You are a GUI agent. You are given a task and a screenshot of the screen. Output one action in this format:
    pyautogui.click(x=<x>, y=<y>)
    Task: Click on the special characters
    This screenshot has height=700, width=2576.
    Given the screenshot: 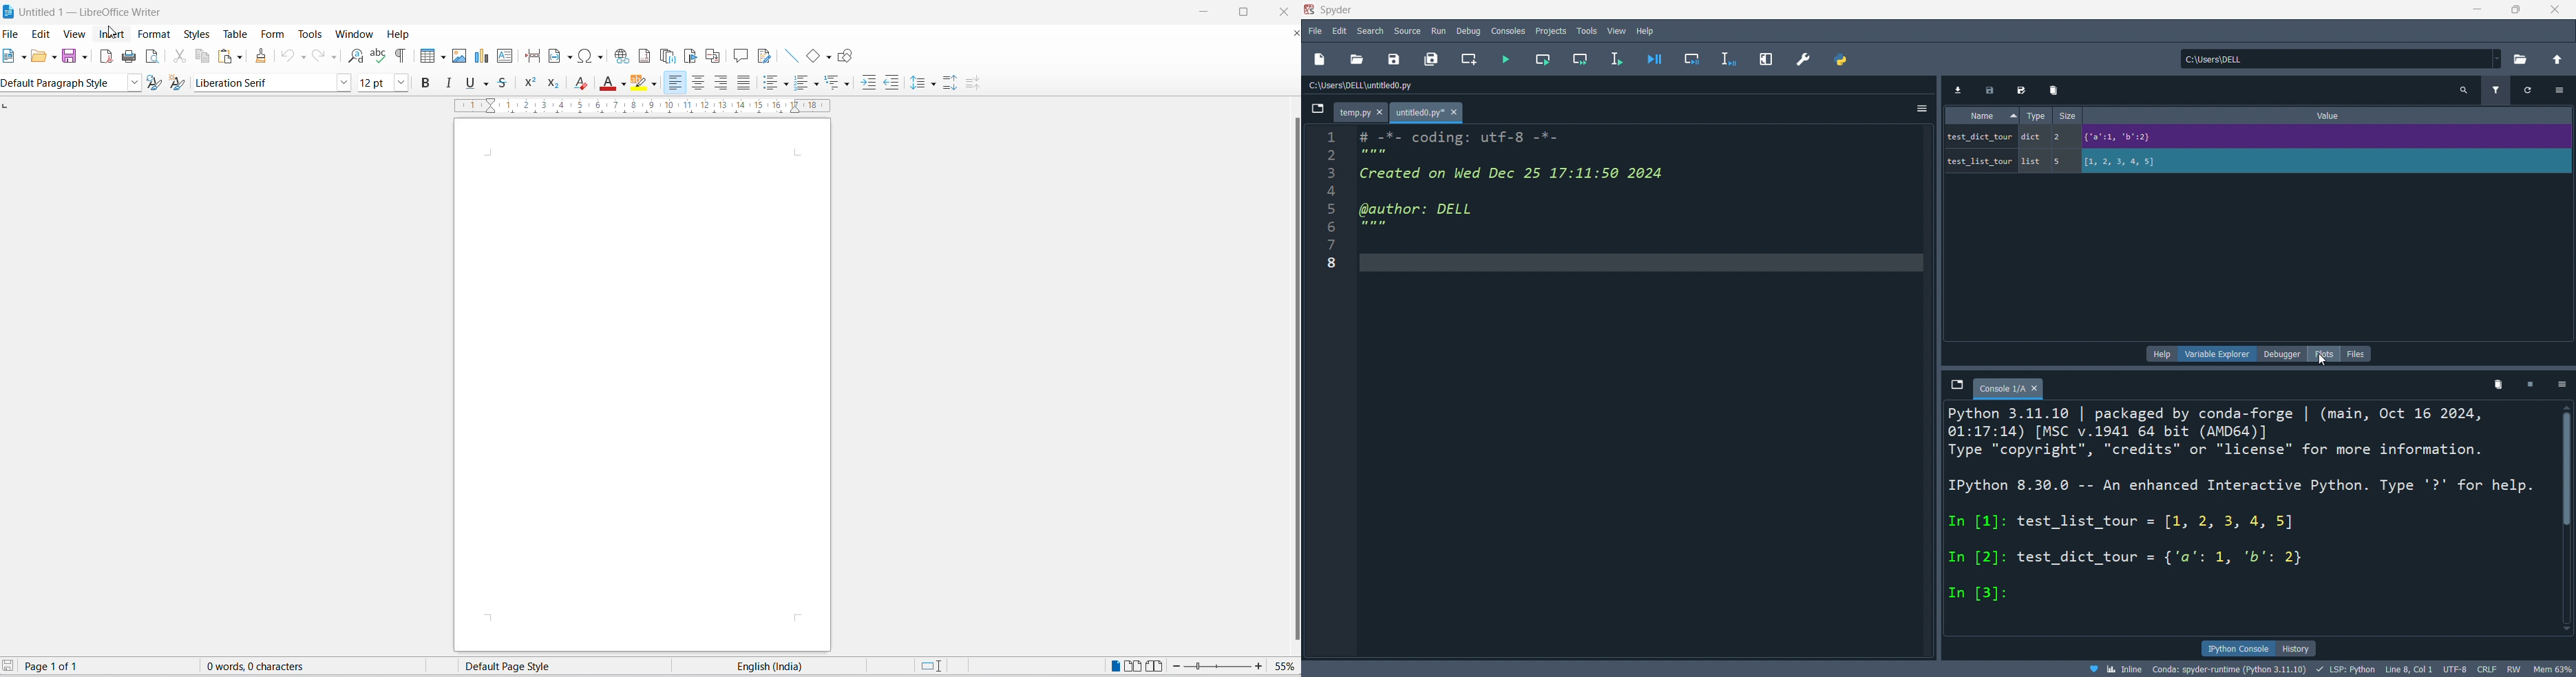 What is the action you would take?
    pyautogui.click(x=593, y=56)
    